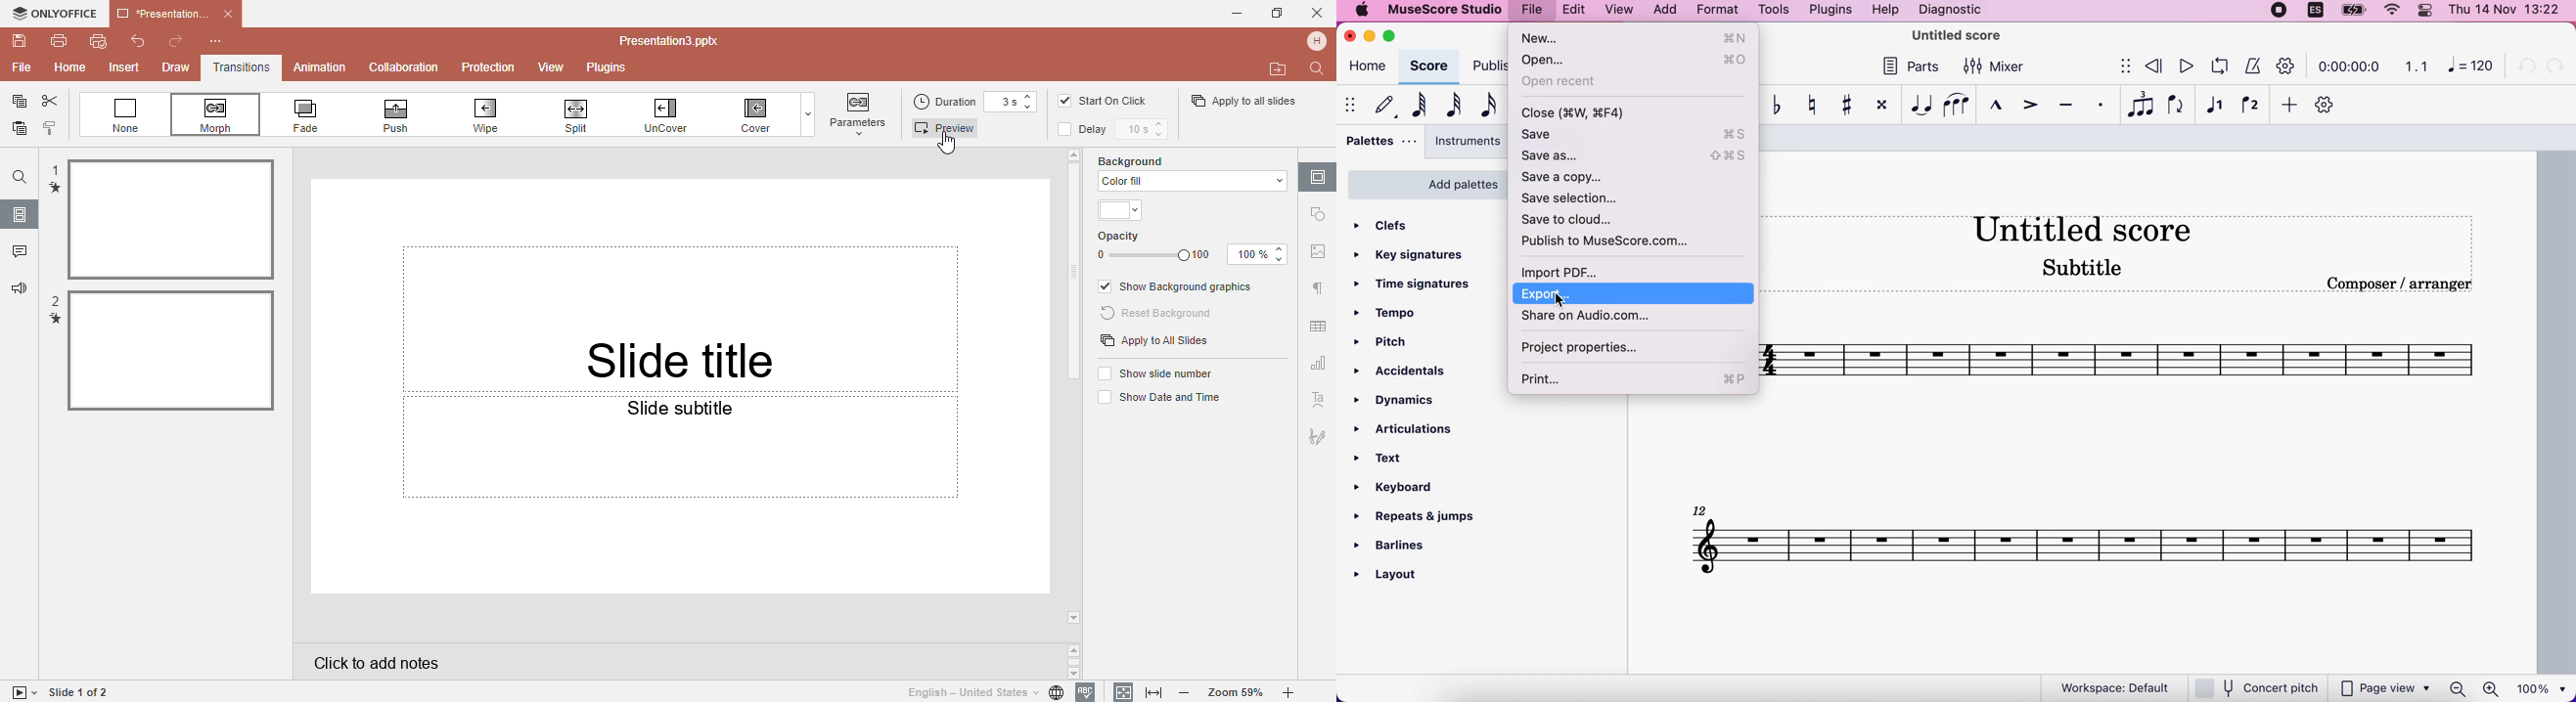 The width and height of the screenshot is (2576, 728). I want to click on clefs, so click(1397, 226).